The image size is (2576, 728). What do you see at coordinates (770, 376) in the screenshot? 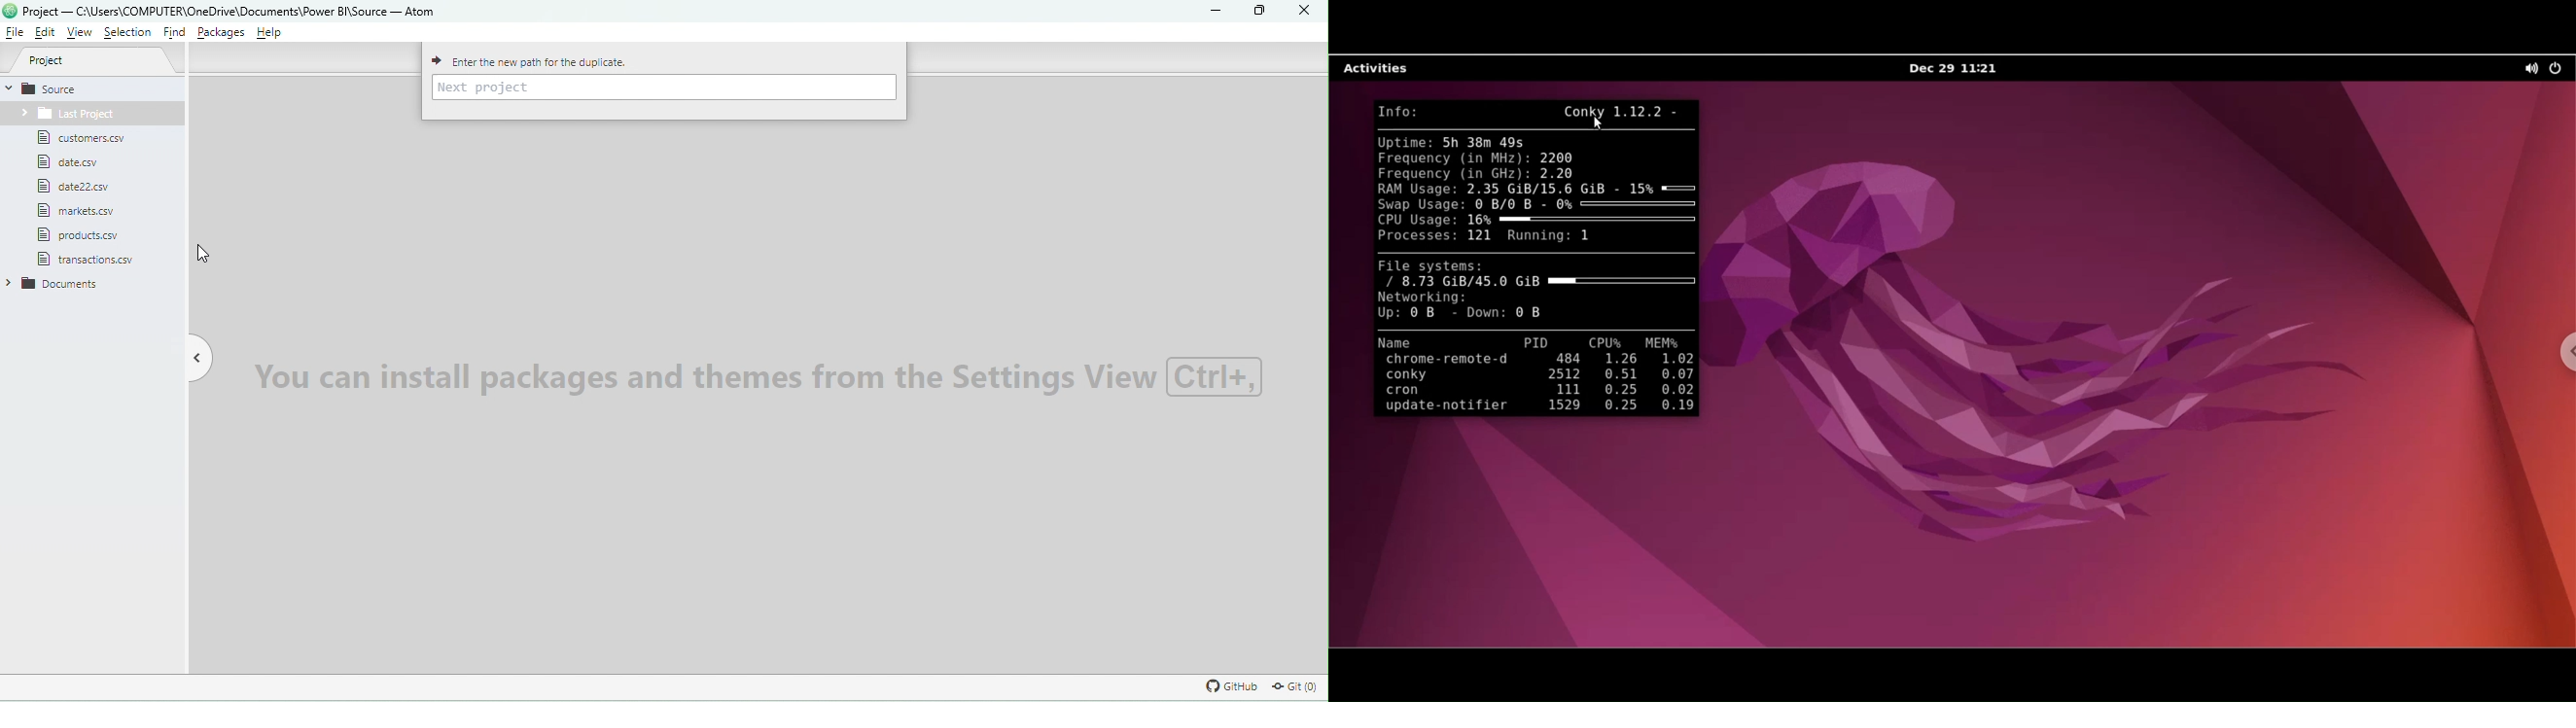
I see `Watermark` at bounding box center [770, 376].